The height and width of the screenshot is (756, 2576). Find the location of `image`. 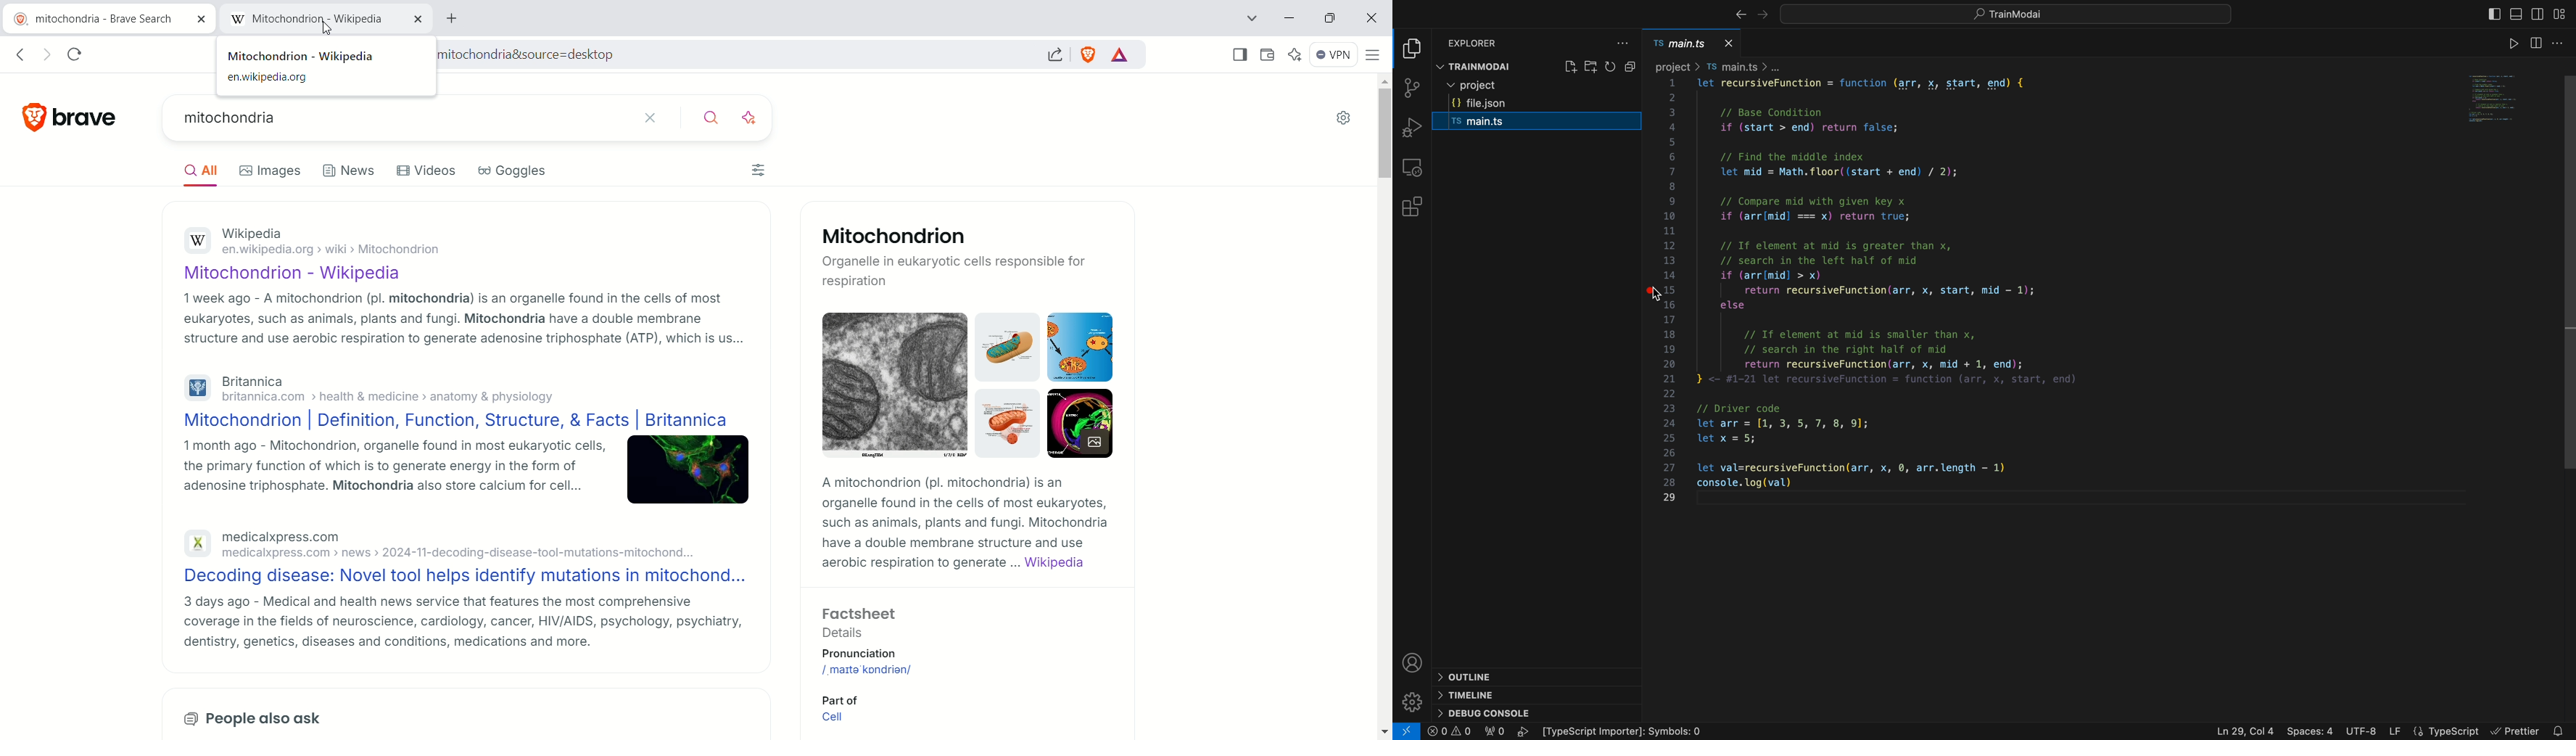

image is located at coordinates (965, 383).